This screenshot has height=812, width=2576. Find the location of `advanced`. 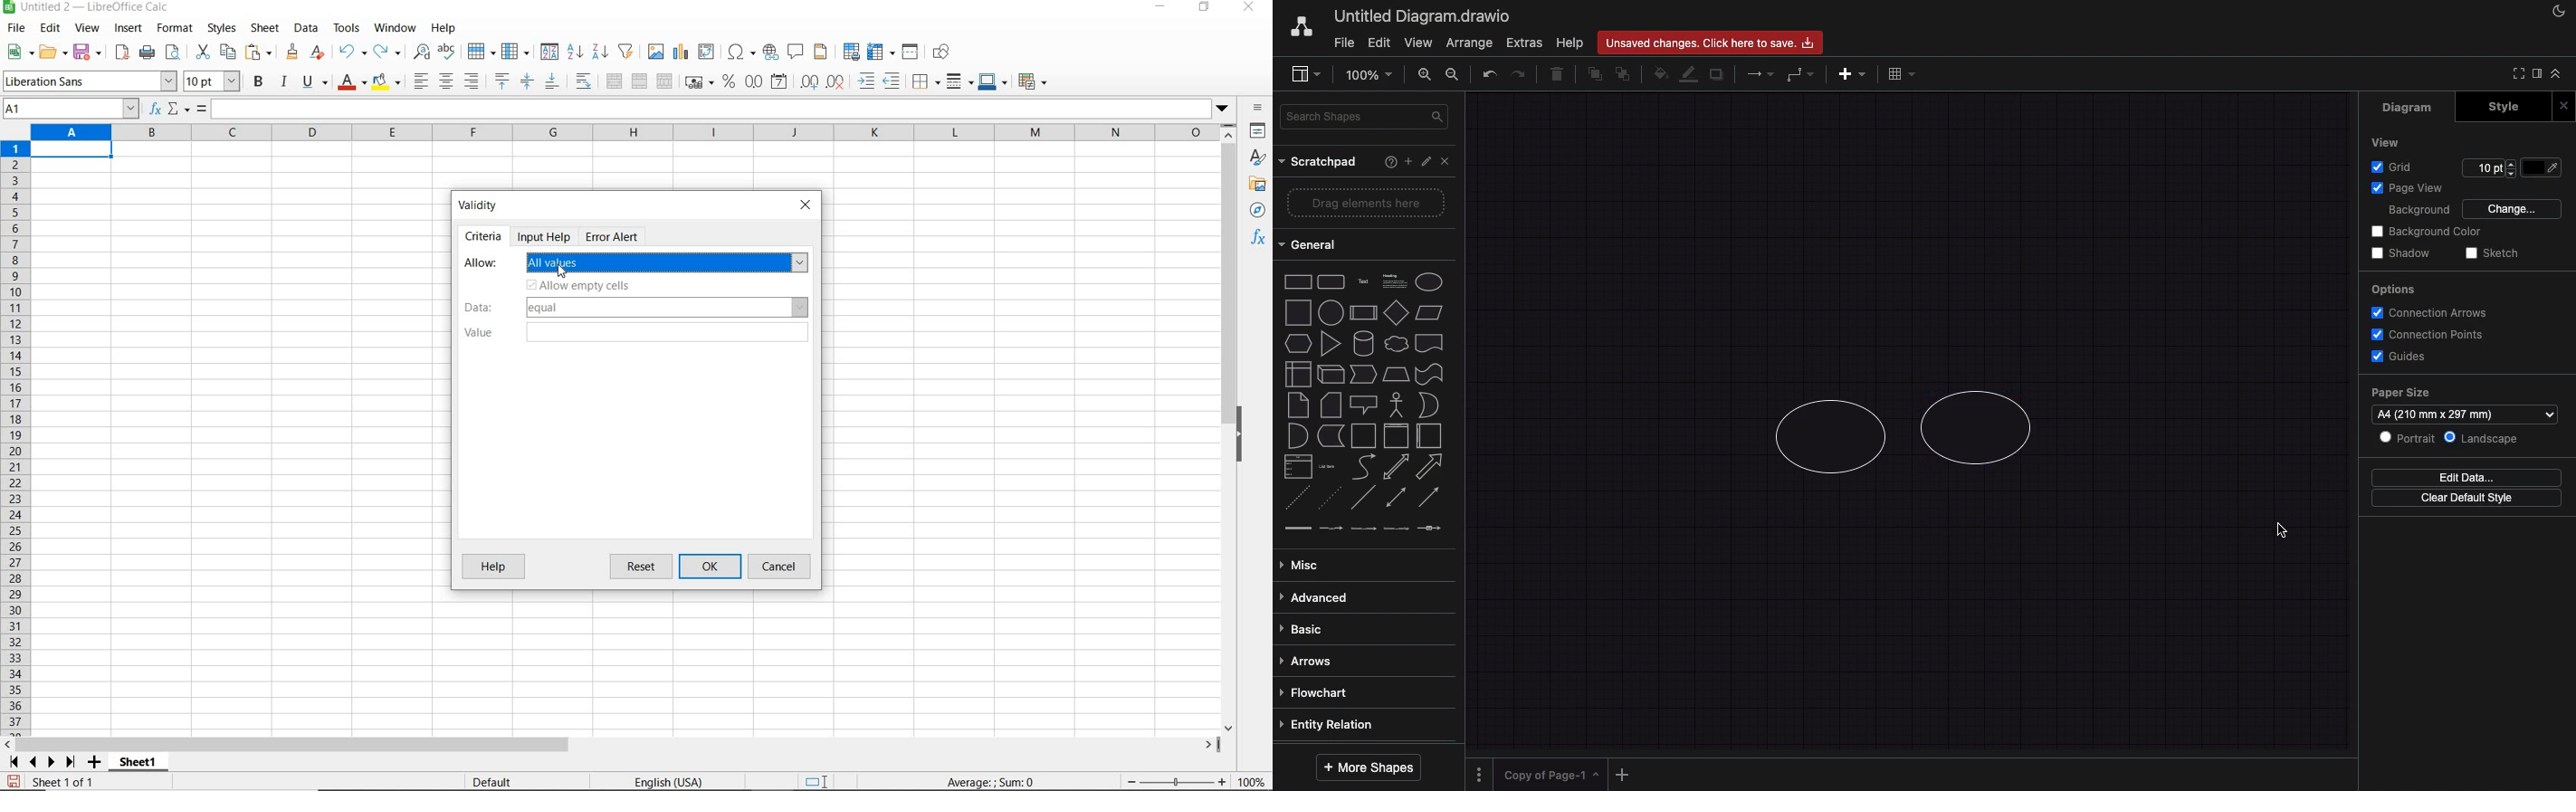

advanced is located at coordinates (1361, 598).